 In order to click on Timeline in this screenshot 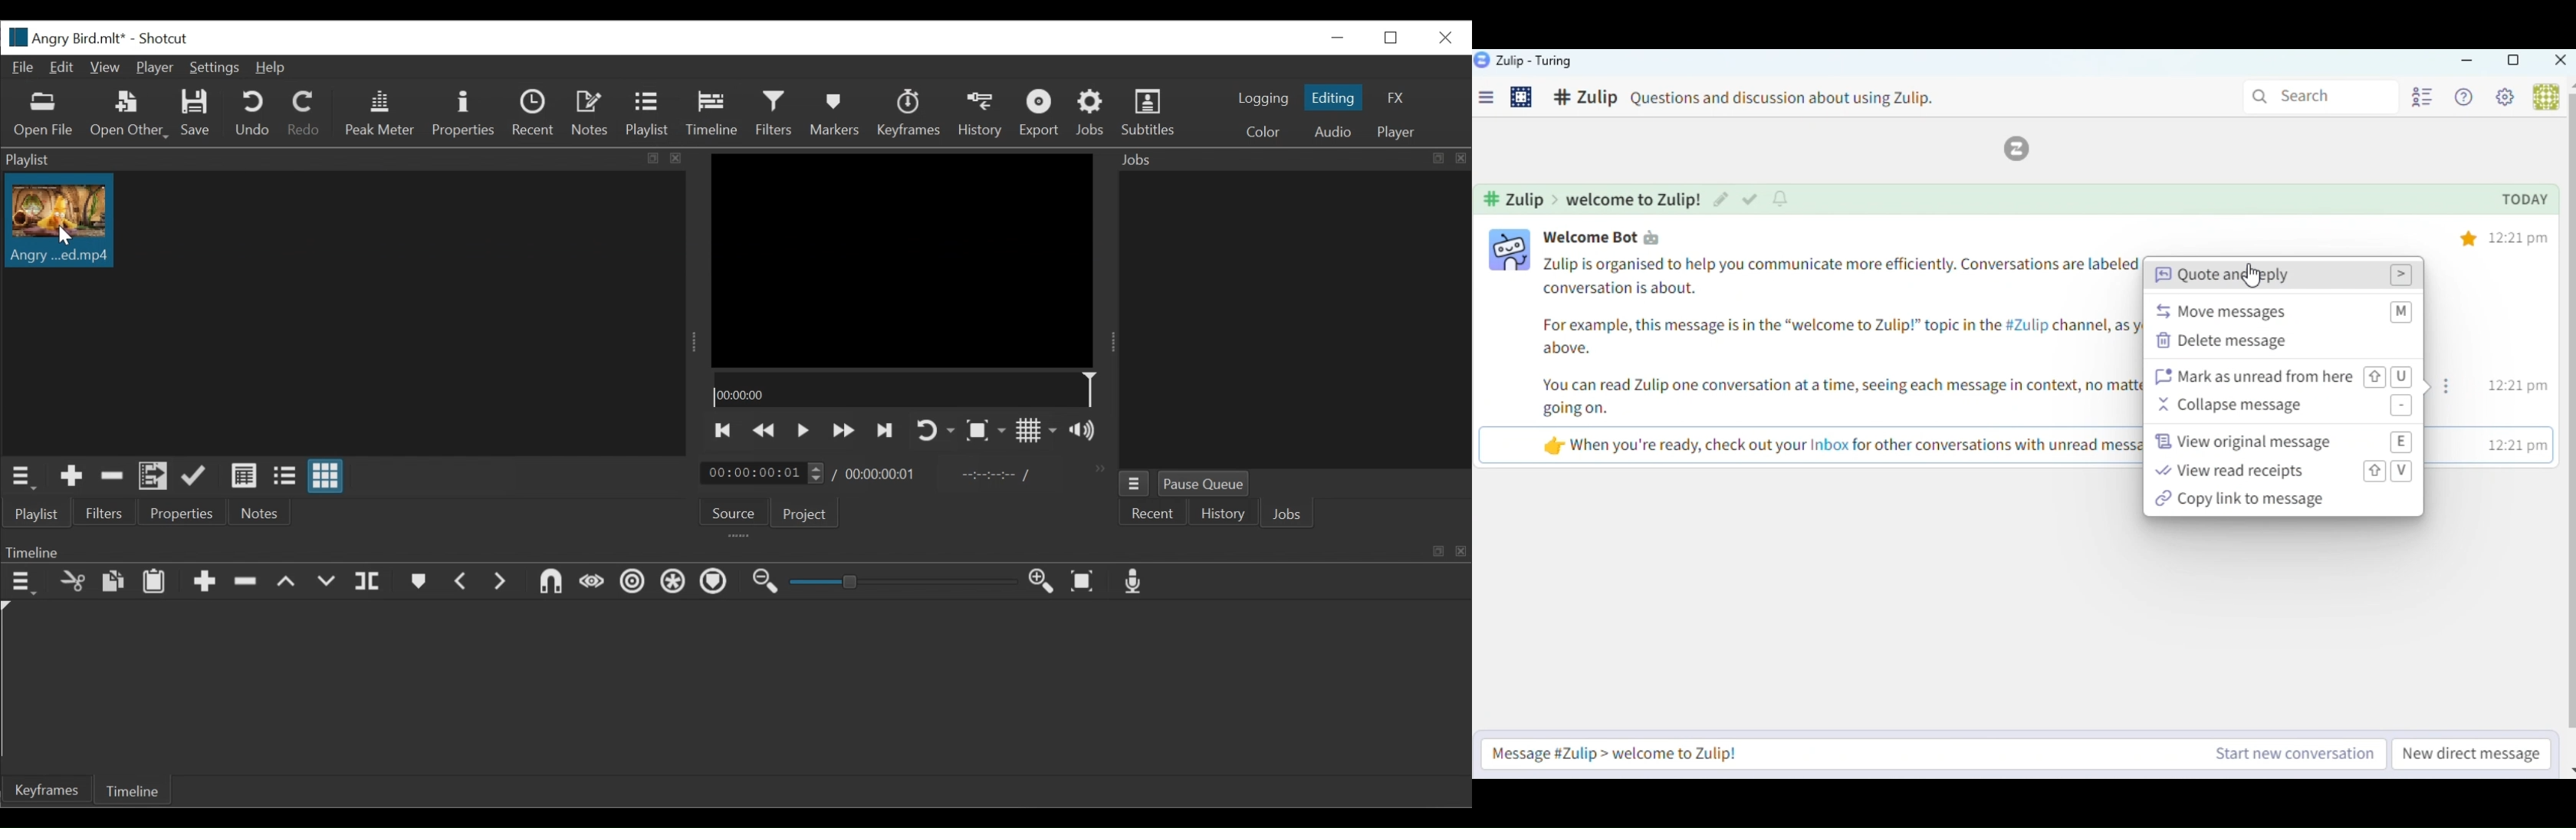, I will do `click(907, 392)`.